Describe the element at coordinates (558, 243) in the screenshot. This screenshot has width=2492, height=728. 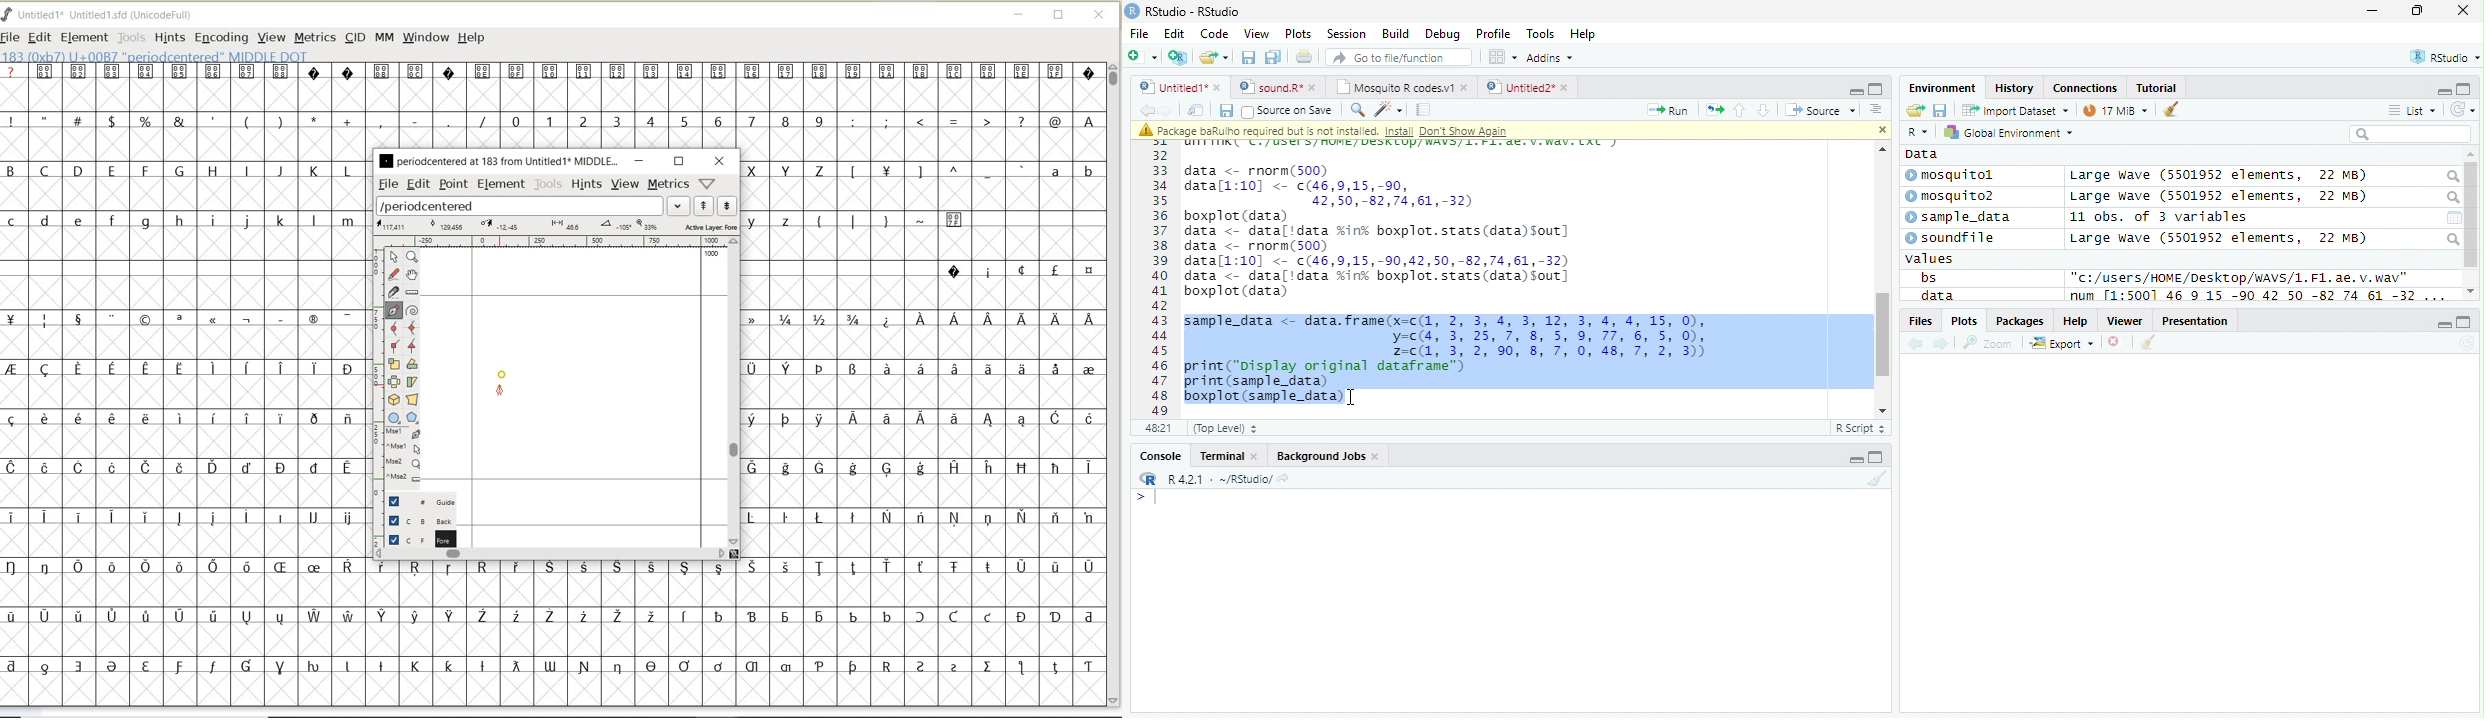
I see `ruler` at that location.